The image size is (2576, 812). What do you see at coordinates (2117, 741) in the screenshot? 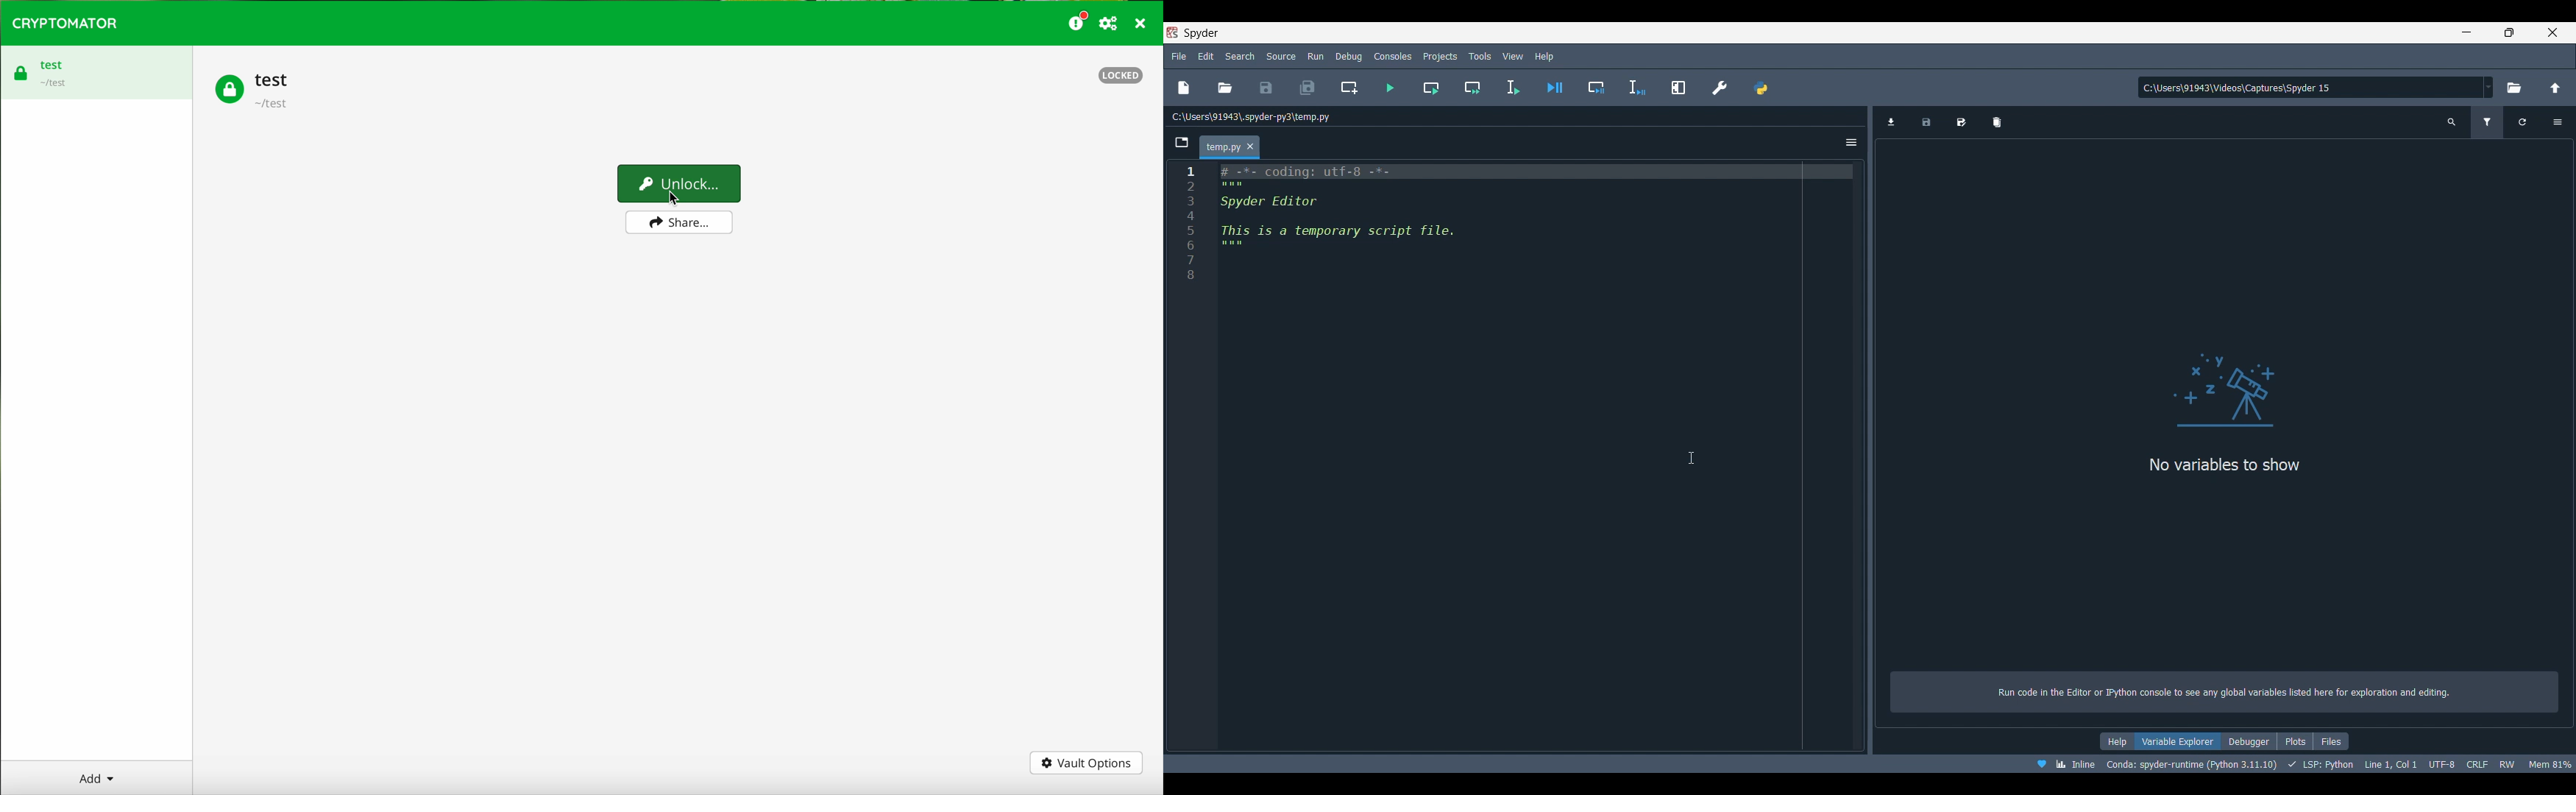
I see `Help` at bounding box center [2117, 741].